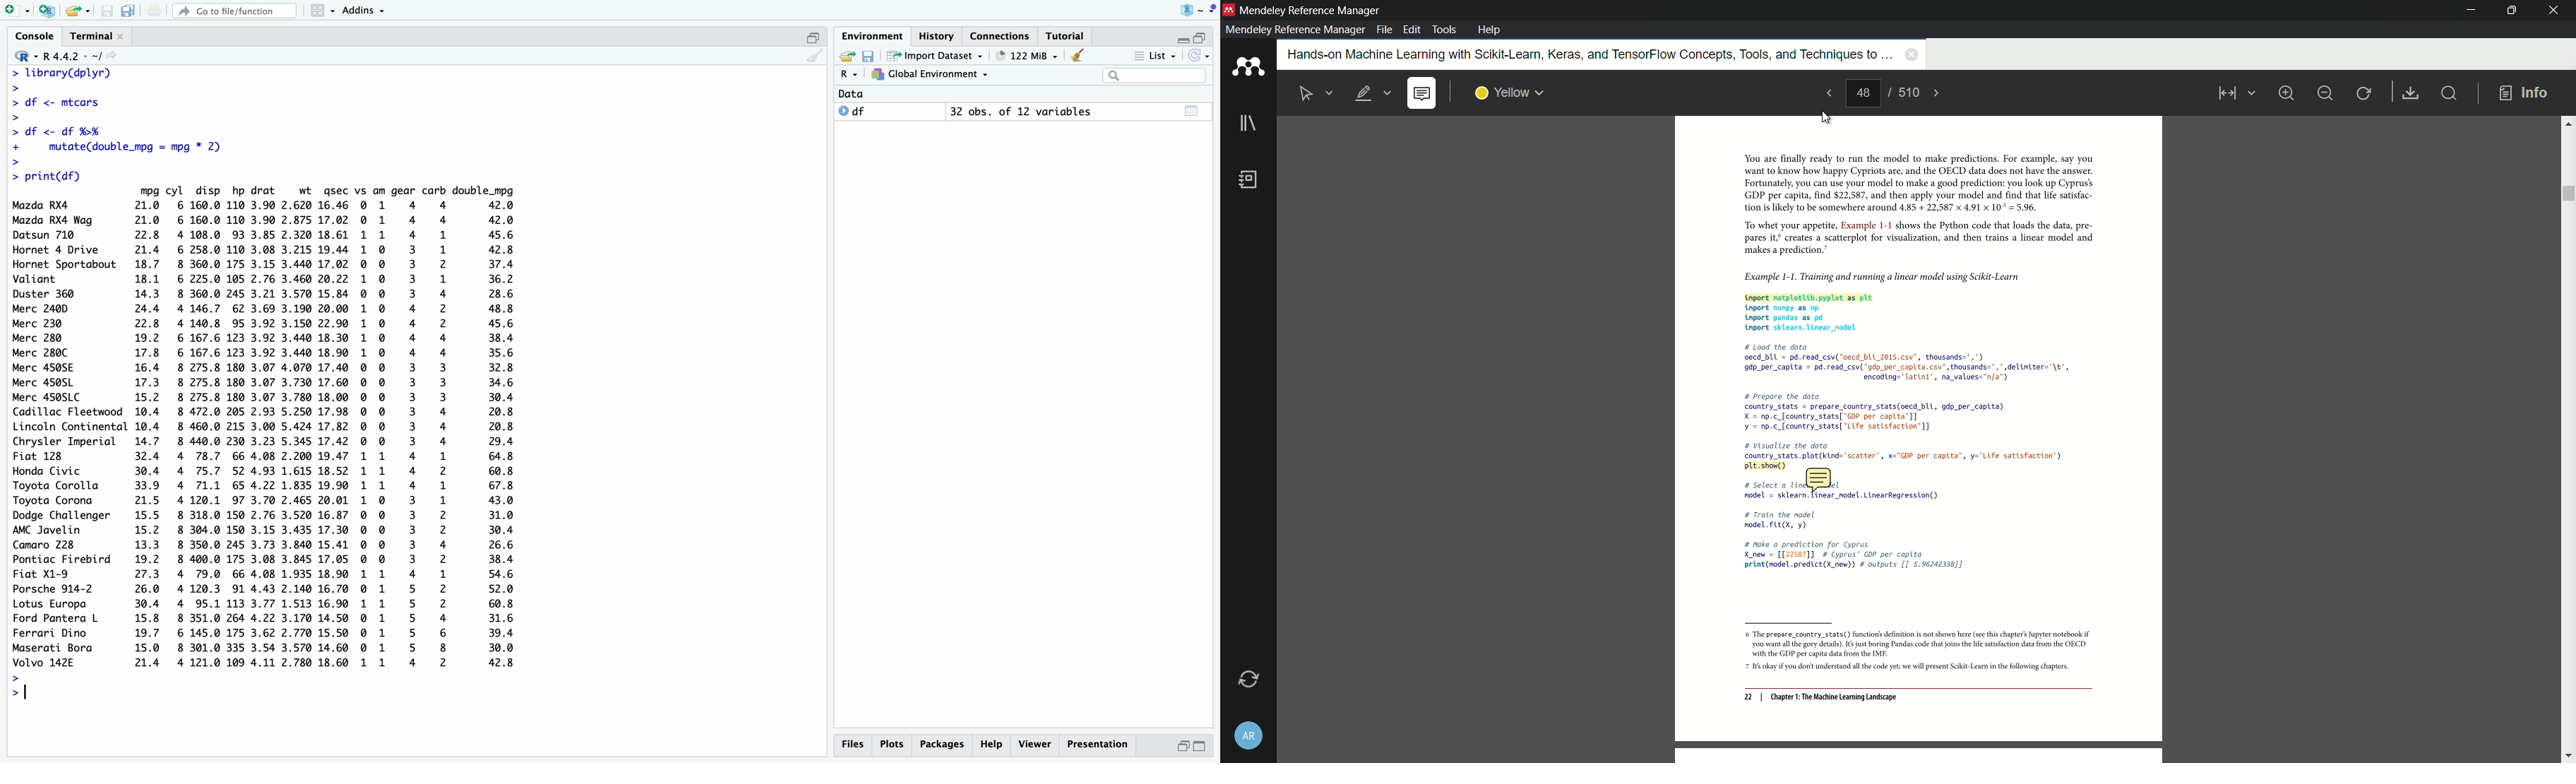 This screenshot has height=784, width=2576. I want to click on 124 MiB, so click(1028, 56).